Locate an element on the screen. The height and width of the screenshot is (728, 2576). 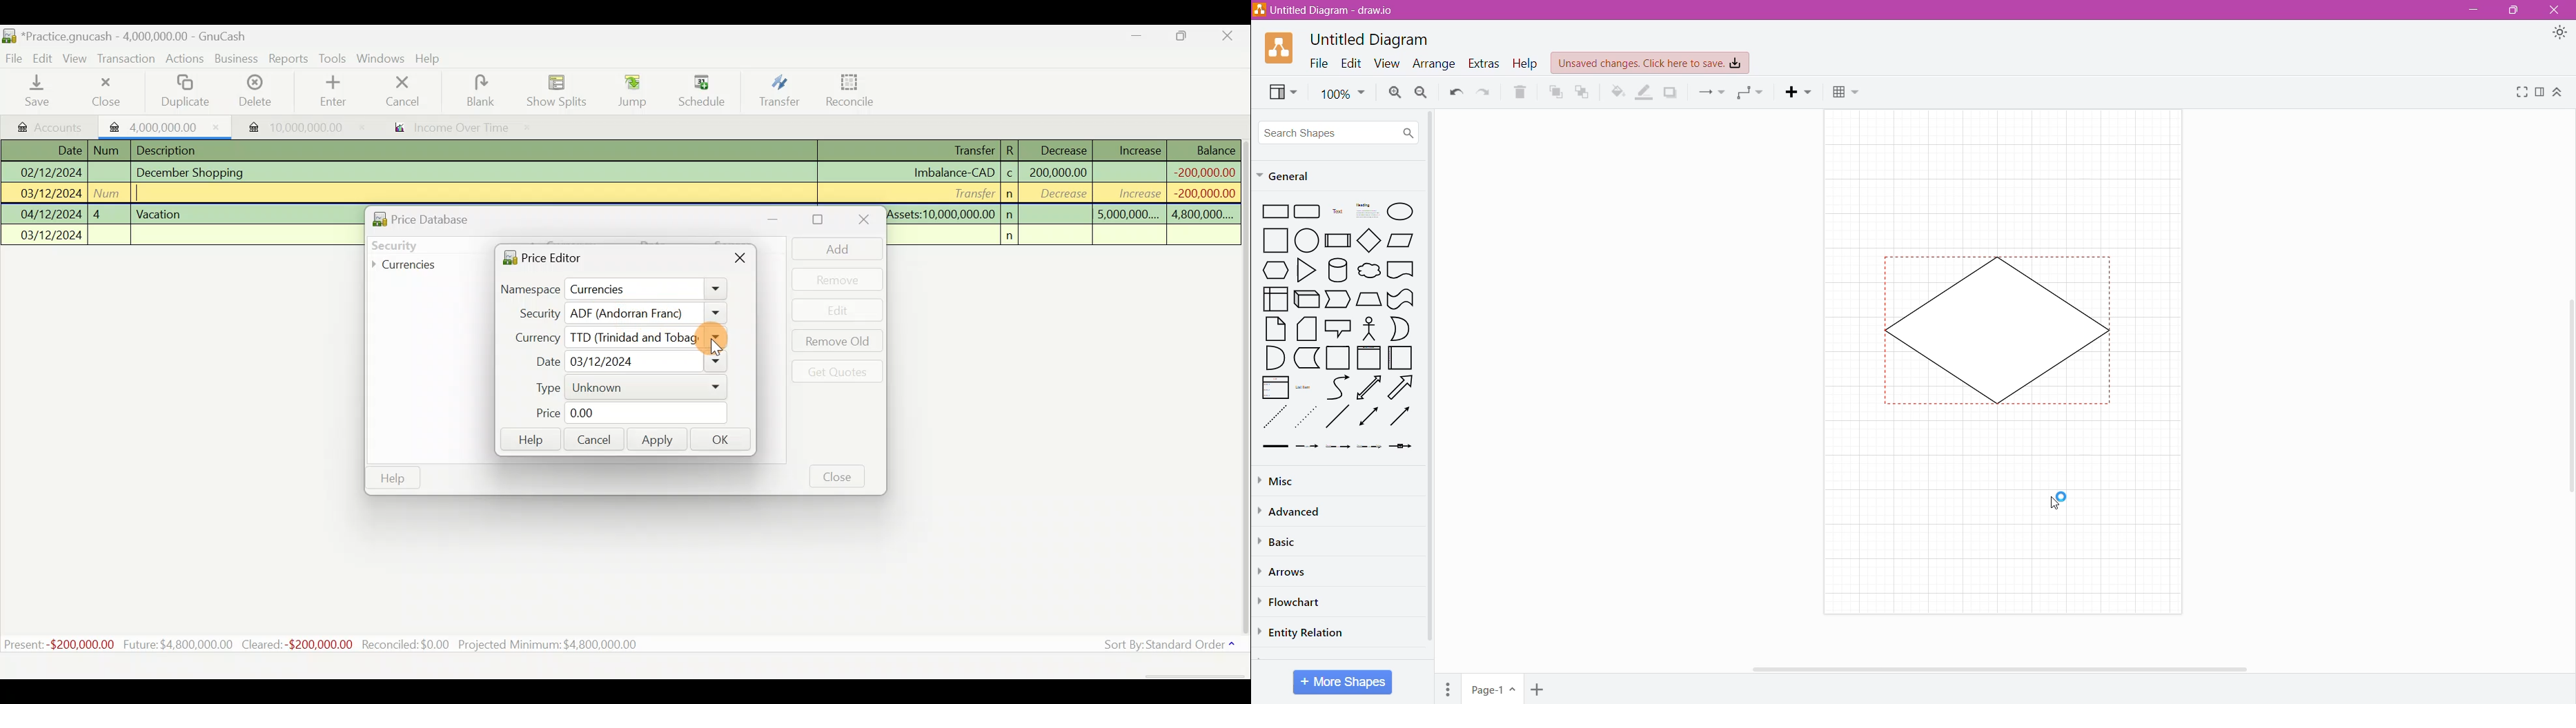
Currencies is located at coordinates (413, 265).